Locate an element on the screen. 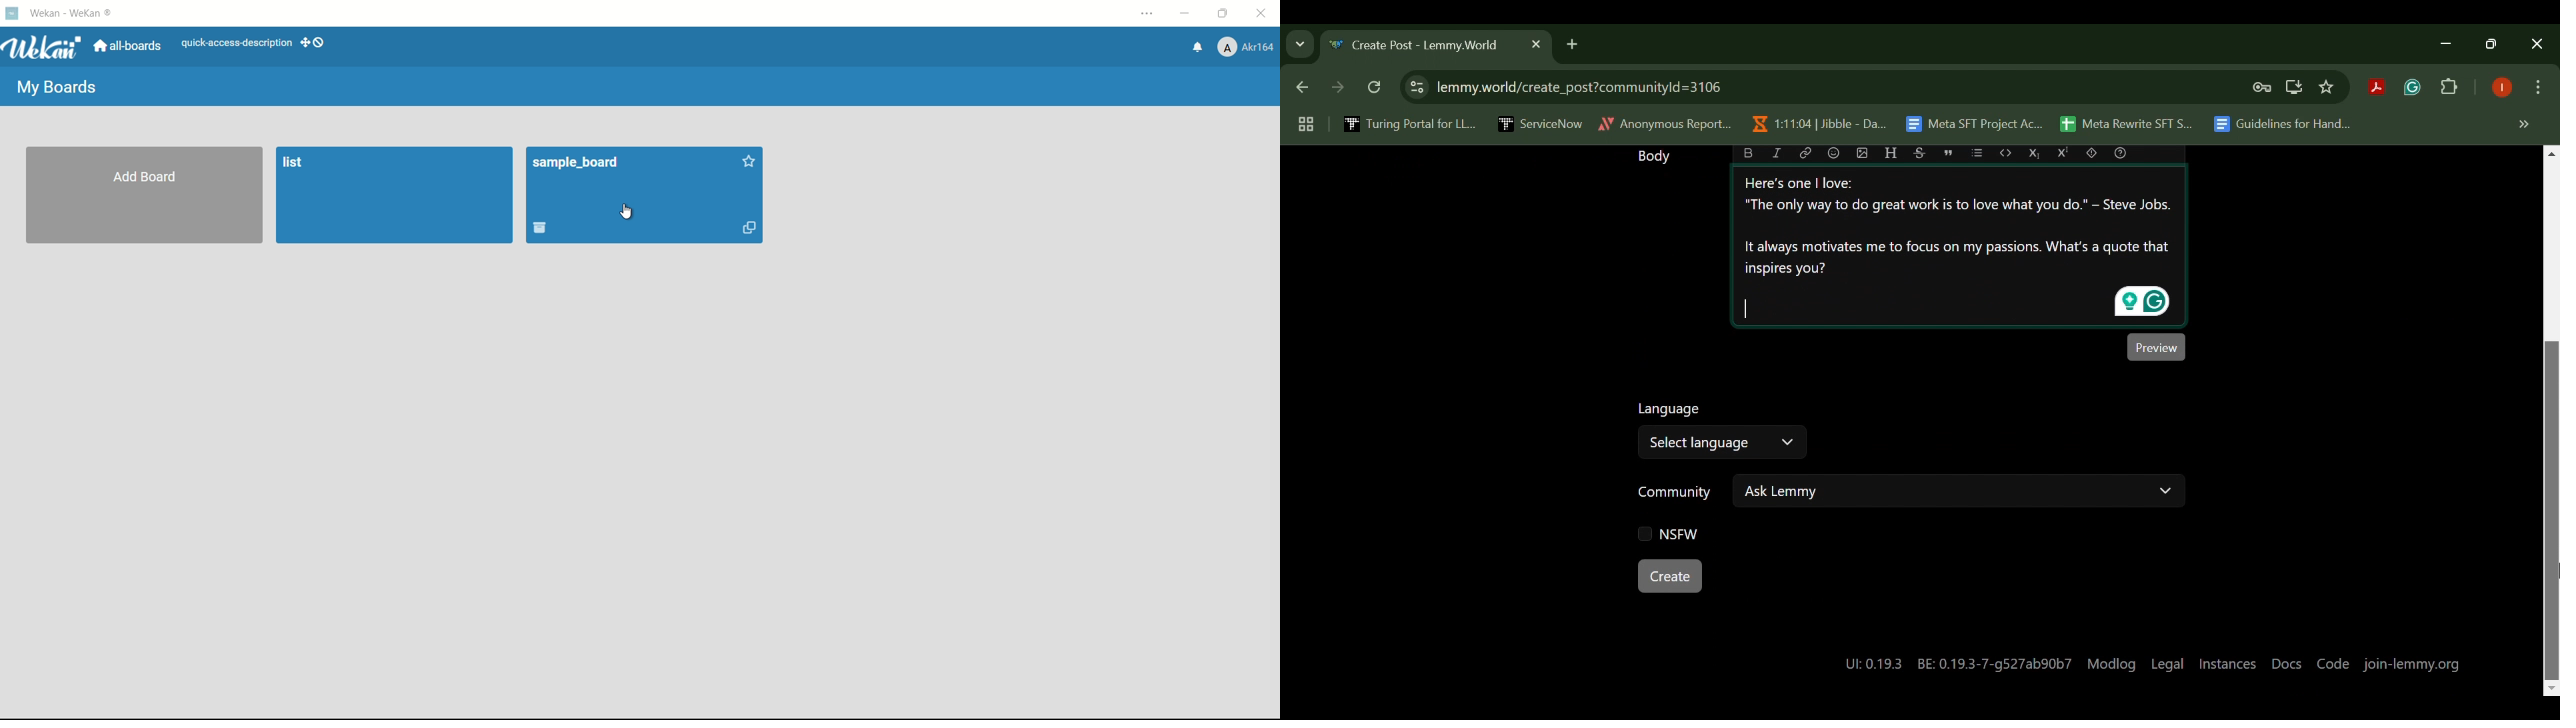  Close Tab is located at coordinates (1534, 44).